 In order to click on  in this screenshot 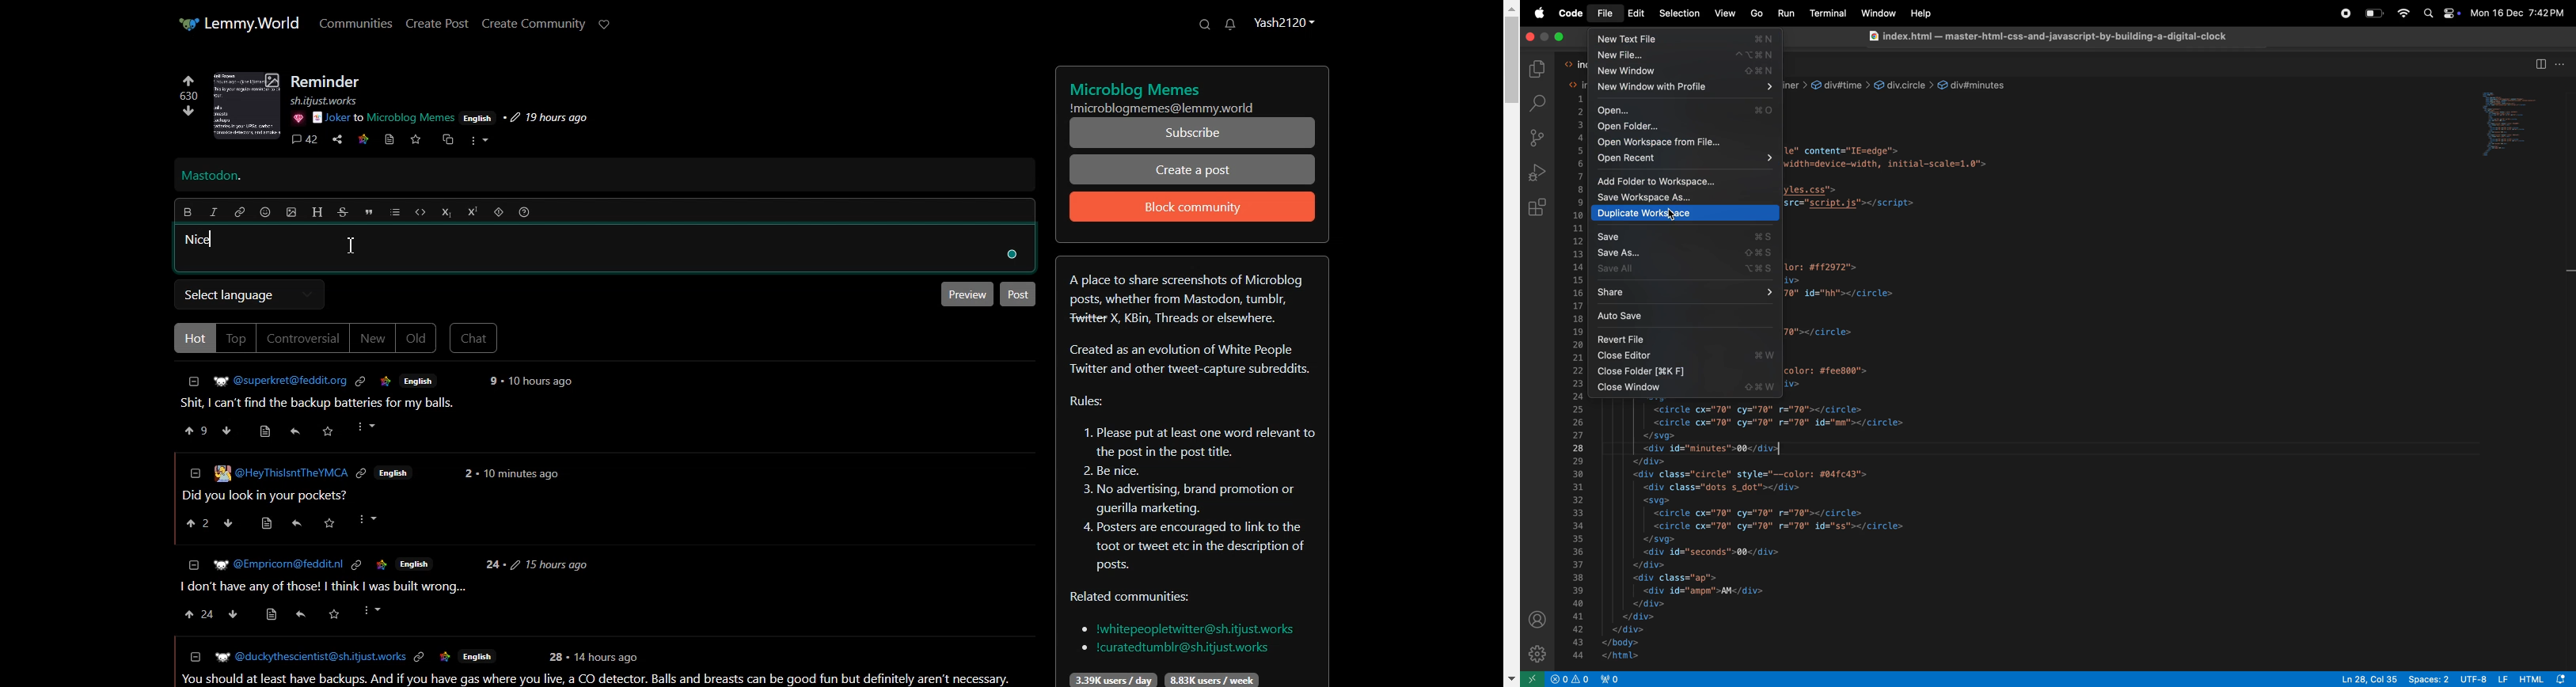, I will do `click(330, 524)`.